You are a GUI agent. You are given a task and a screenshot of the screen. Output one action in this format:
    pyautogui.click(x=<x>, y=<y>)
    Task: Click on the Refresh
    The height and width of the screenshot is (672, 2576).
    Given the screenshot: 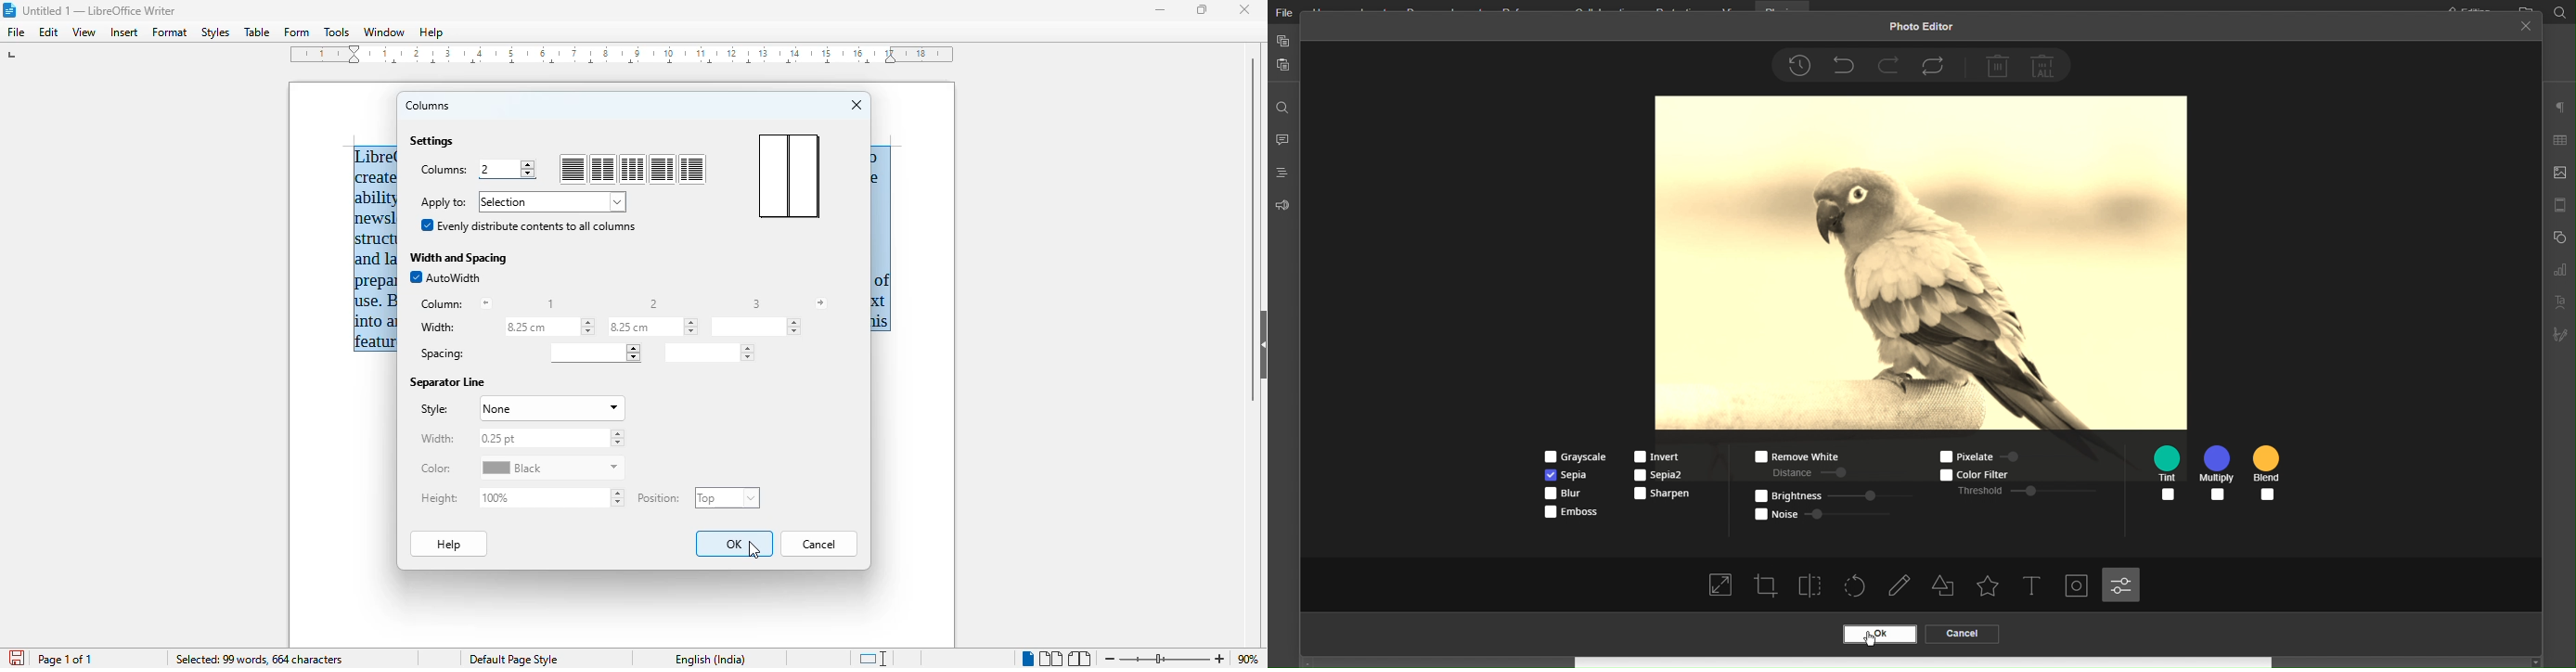 What is the action you would take?
    pyautogui.click(x=1936, y=65)
    